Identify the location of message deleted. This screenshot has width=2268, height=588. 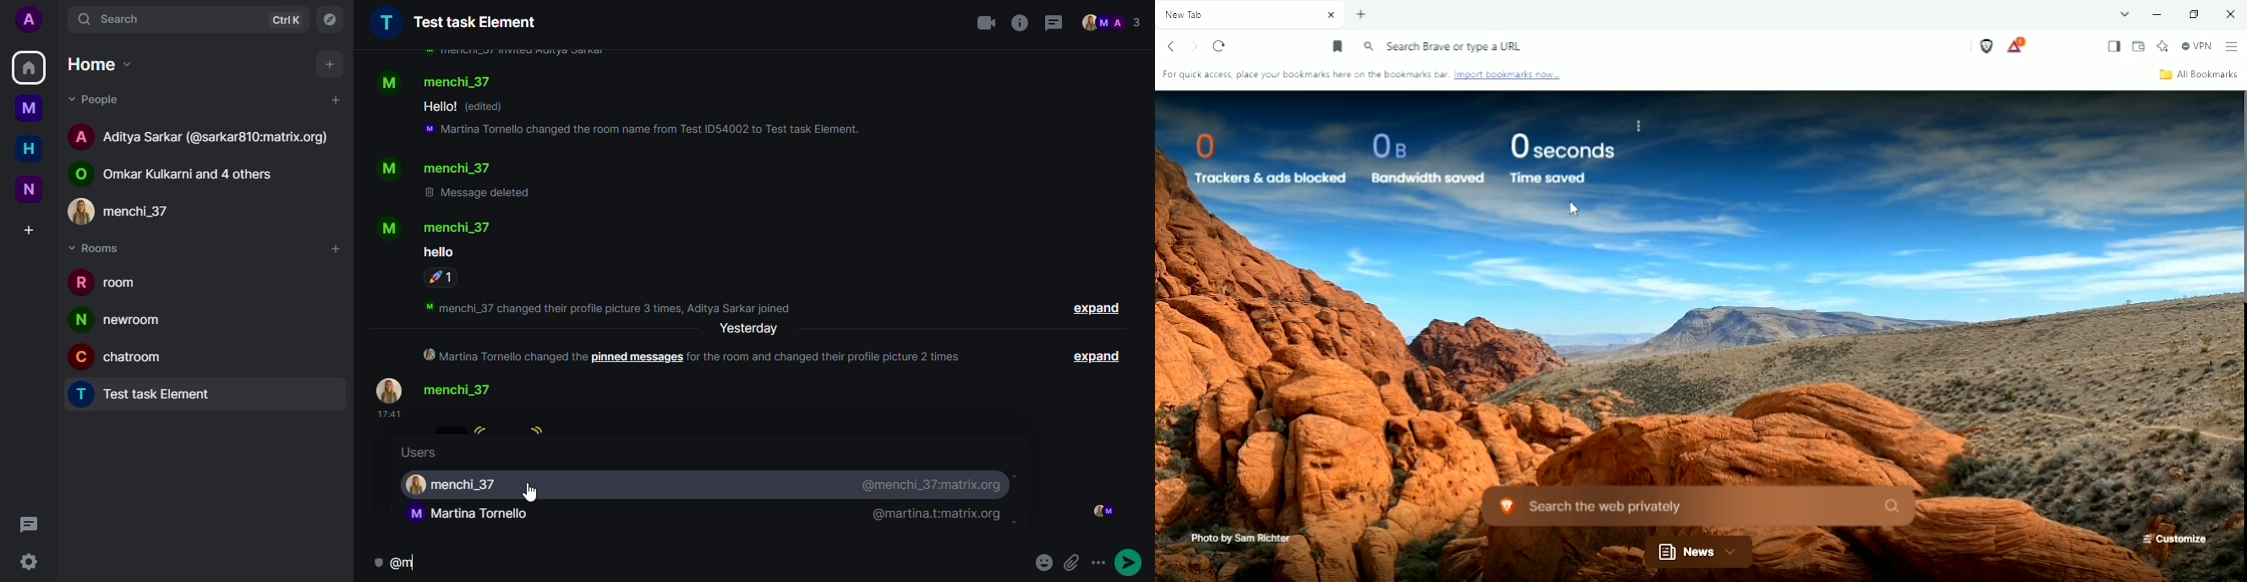
(480, 193).